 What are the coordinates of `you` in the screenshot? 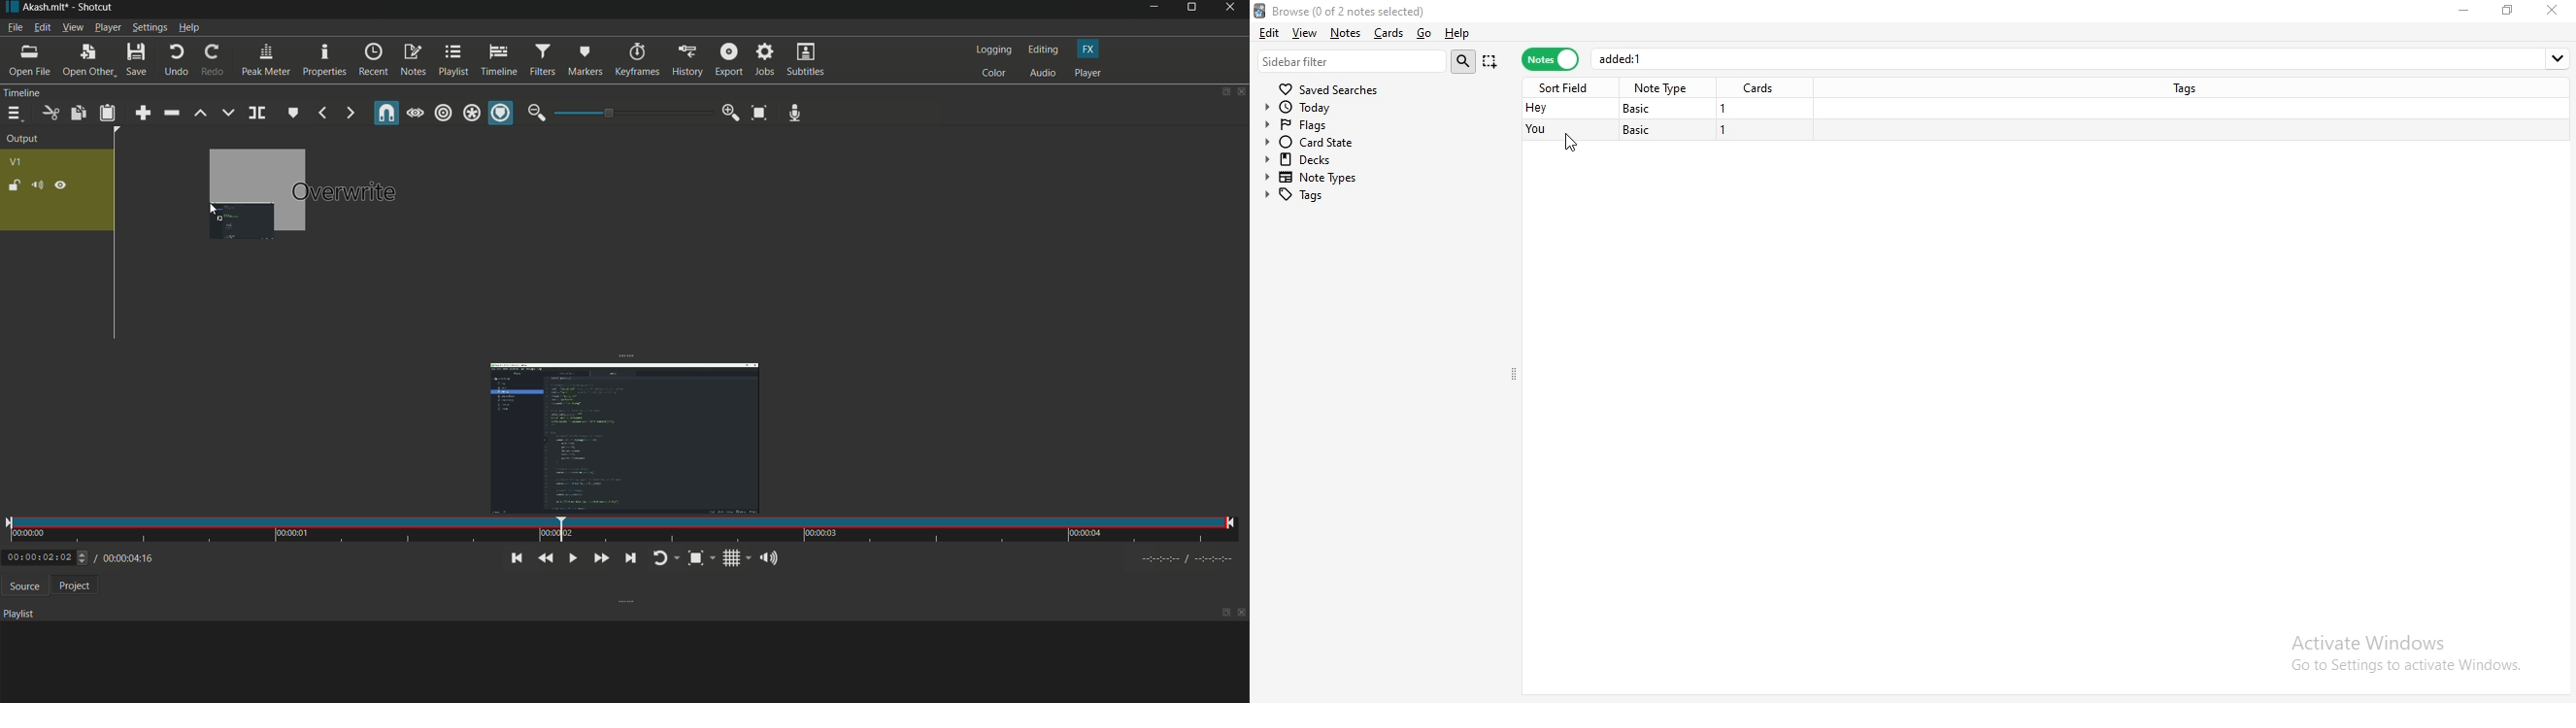 It's located at (1538, 130).